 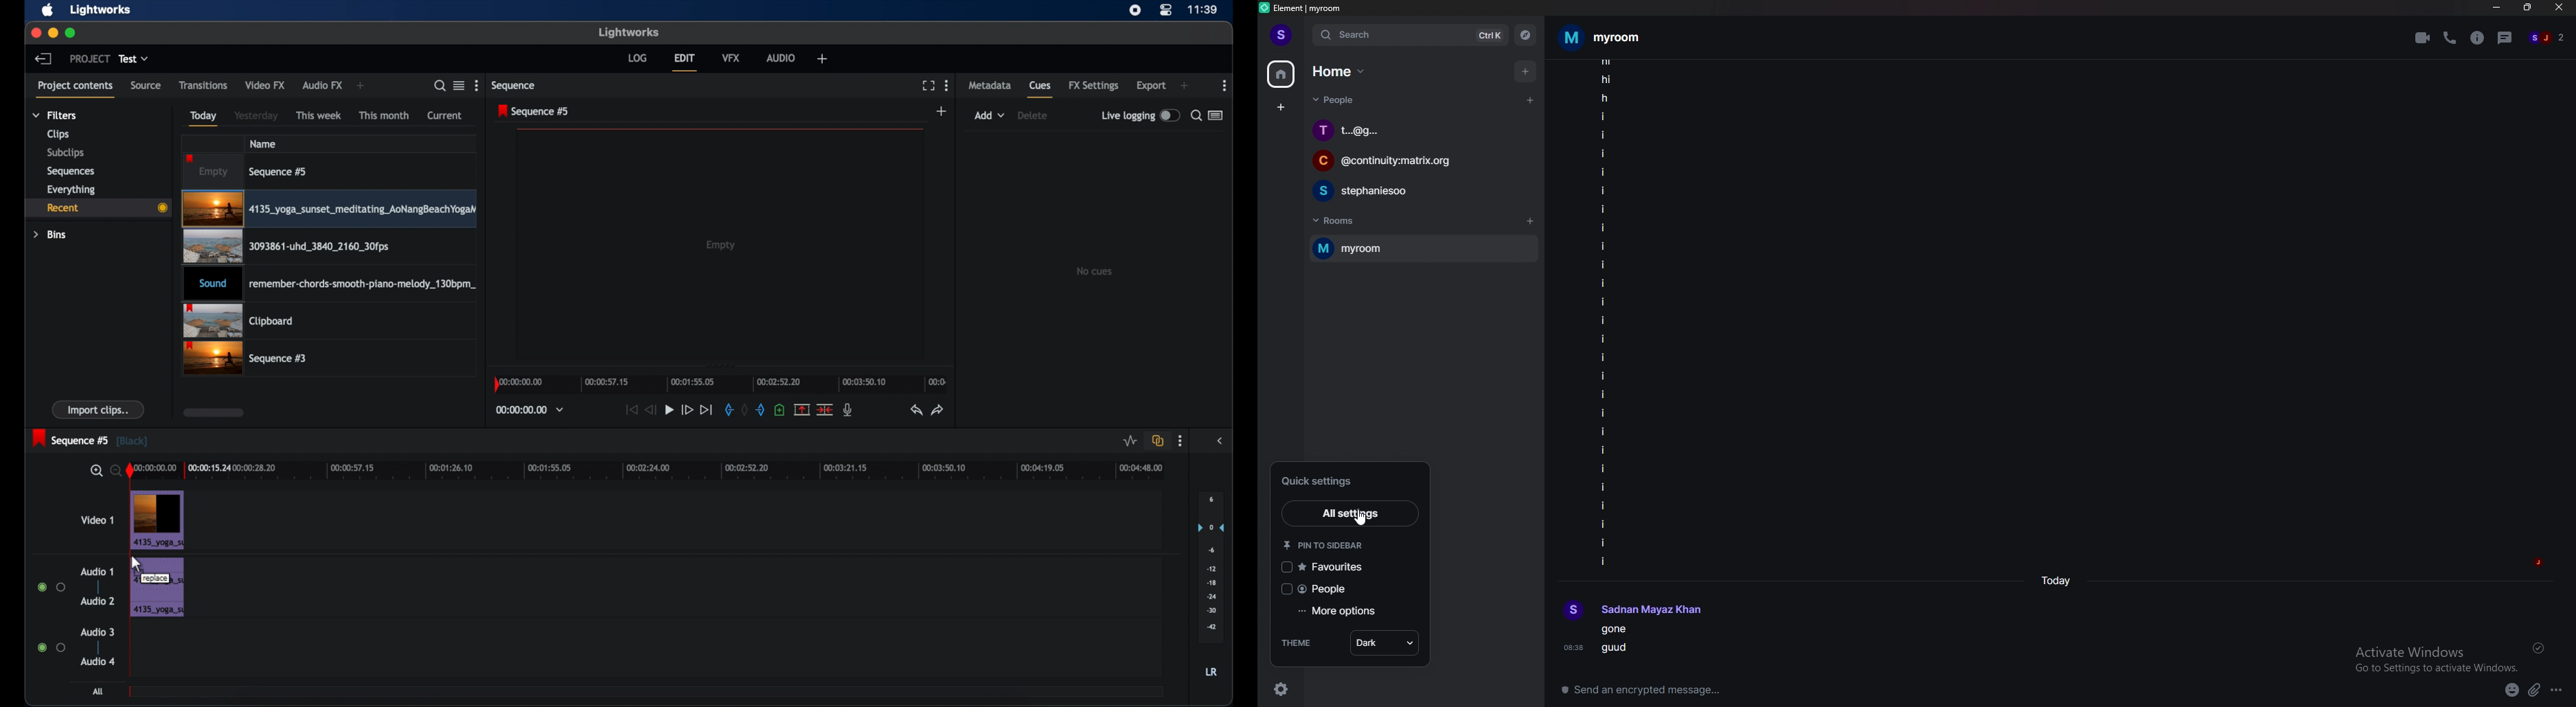 What do you see at coordinates (1329, 588) in the screenshot?
I see `people` at bounding box center [1329, 588].